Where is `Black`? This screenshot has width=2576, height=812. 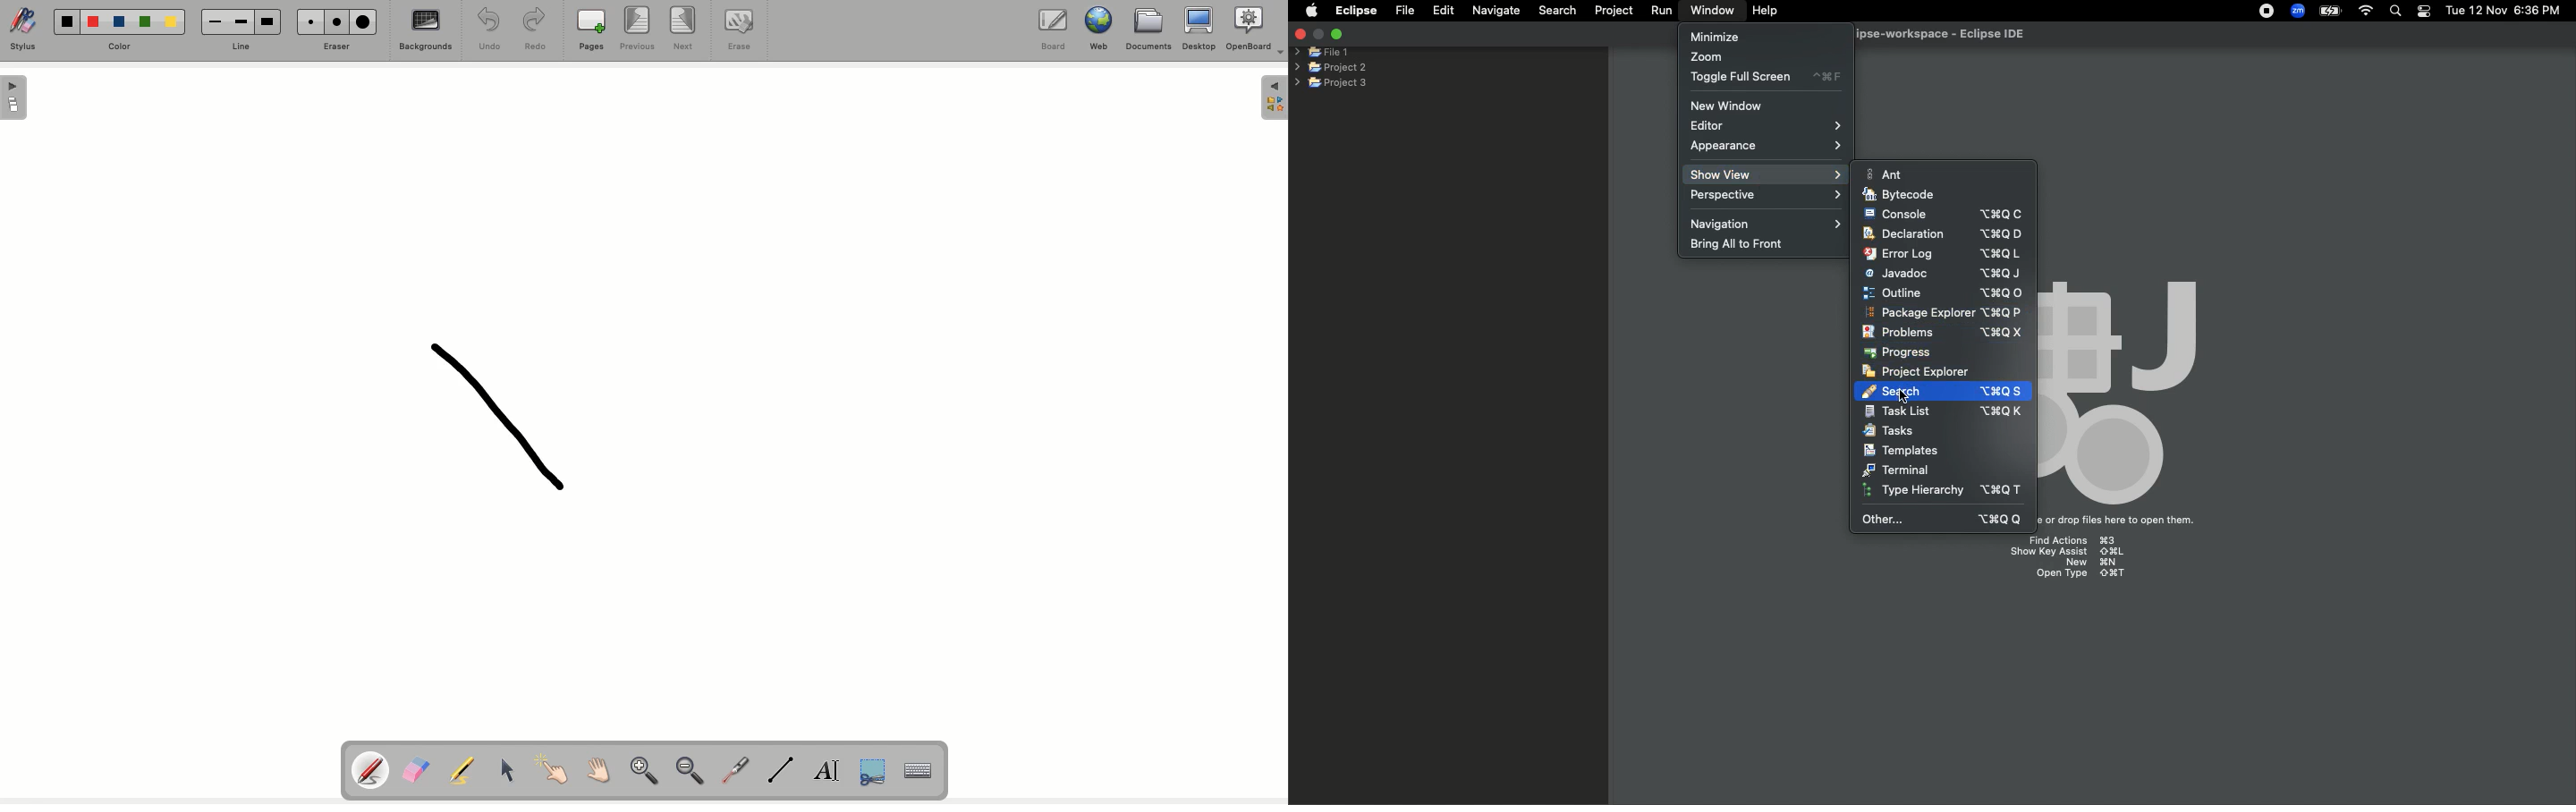
Black is located at coordinates (68, 21).